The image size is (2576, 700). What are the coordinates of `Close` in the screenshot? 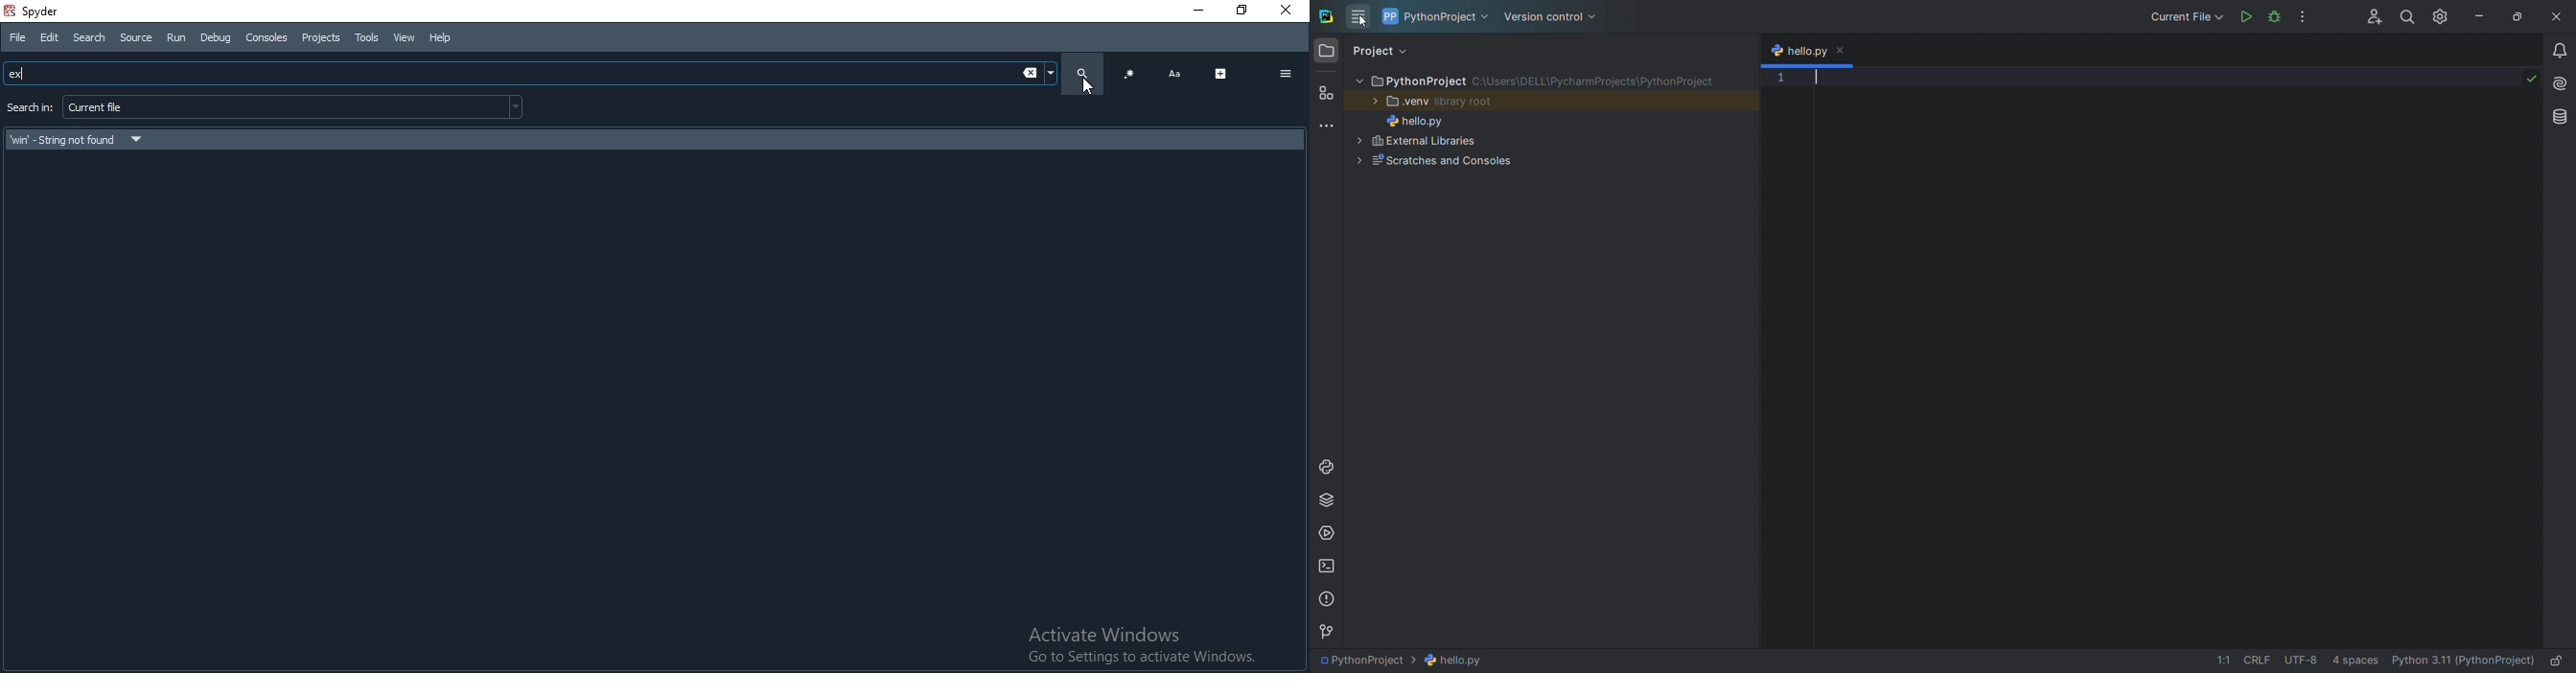 It's located at (1286, 9).